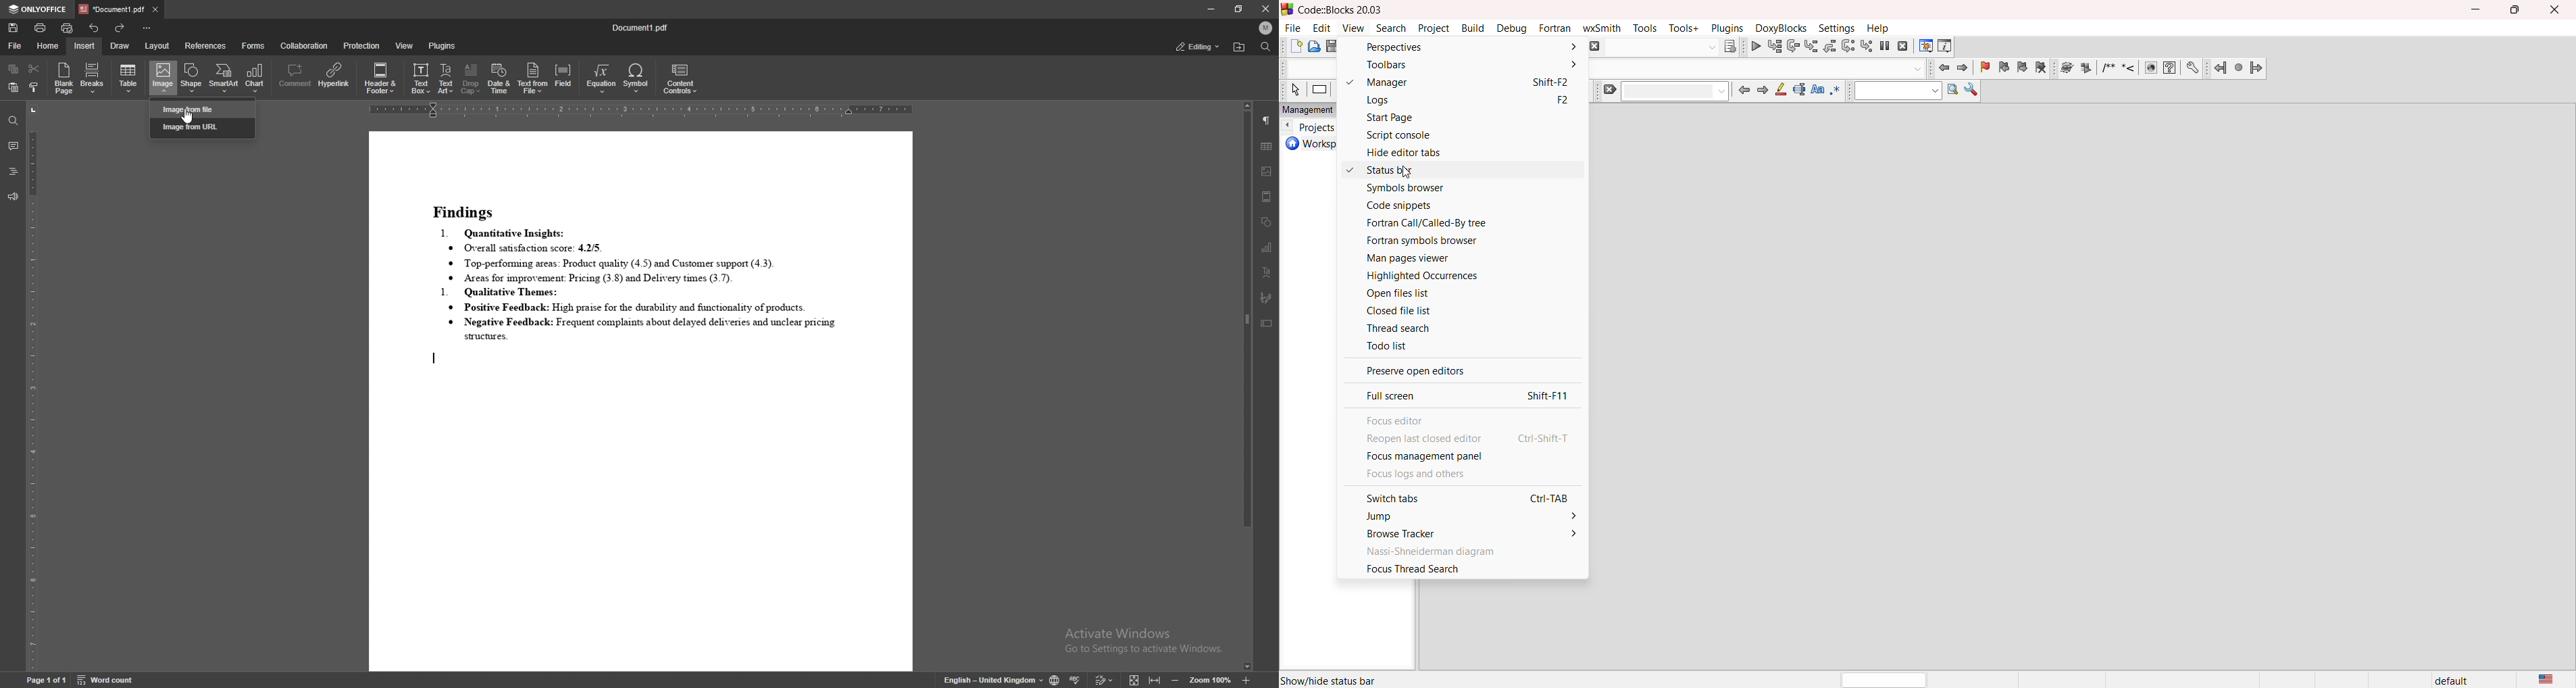  I want to click on home, so click(49, 45).